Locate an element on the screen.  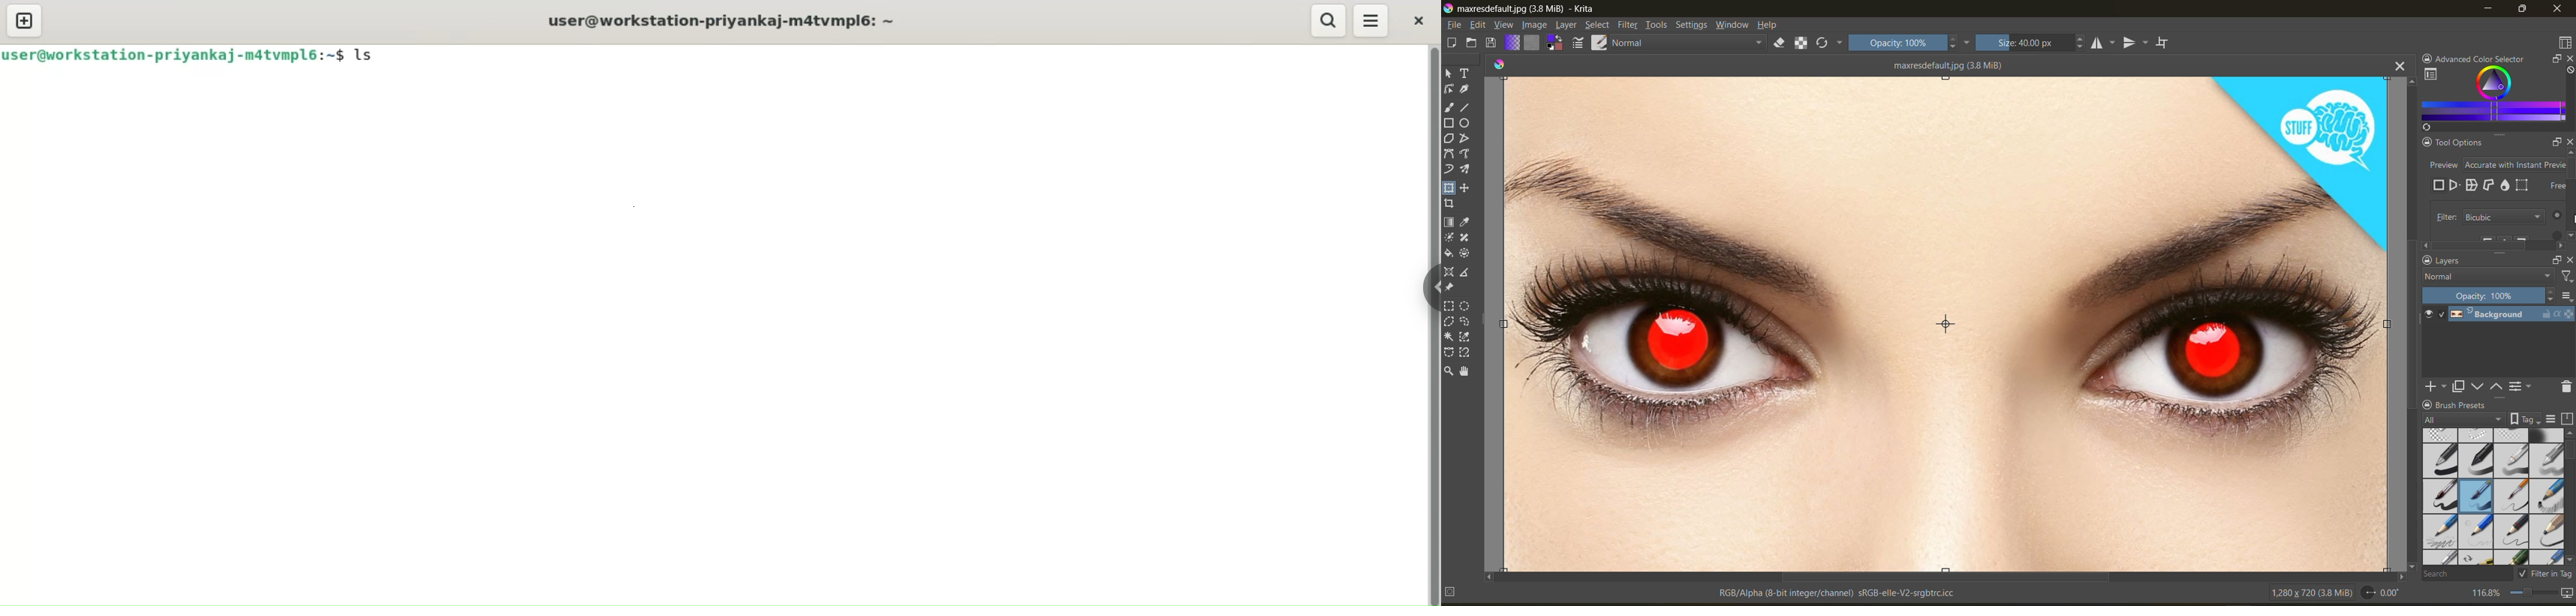
vertical  mirror tool is located at coordinates (2137, 41).